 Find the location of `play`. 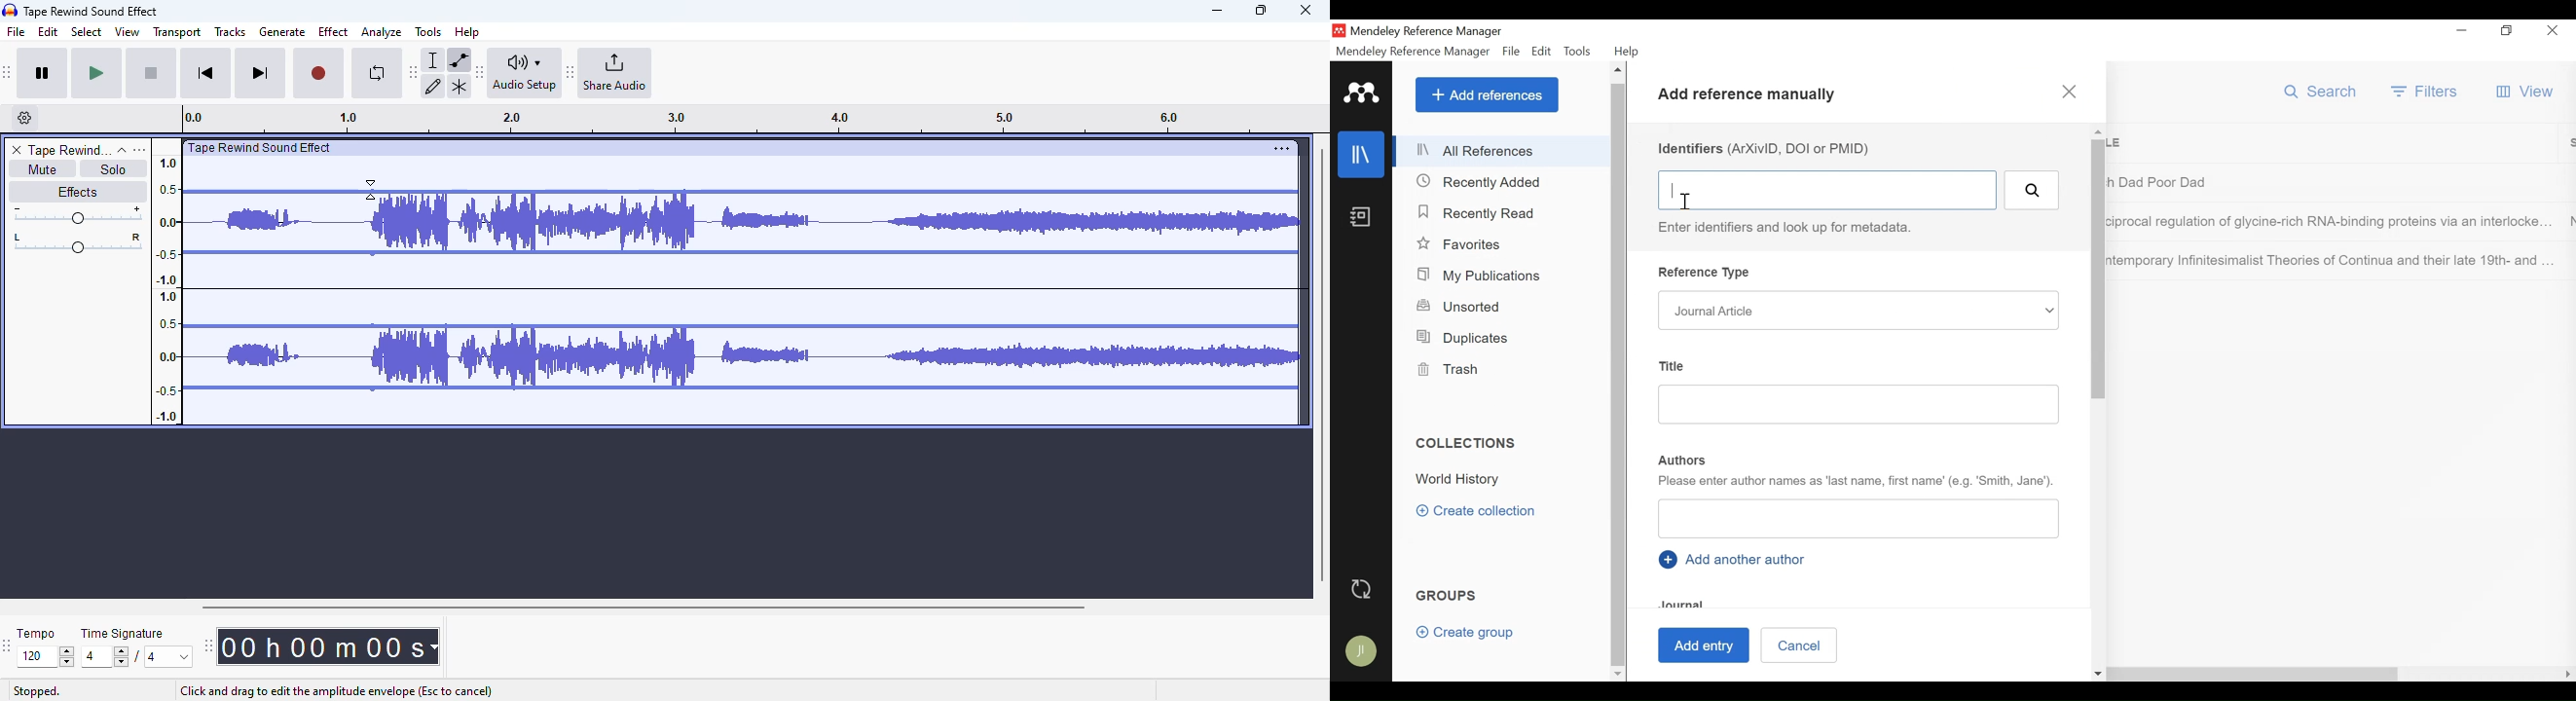

play is located at coordinates (96, 74).